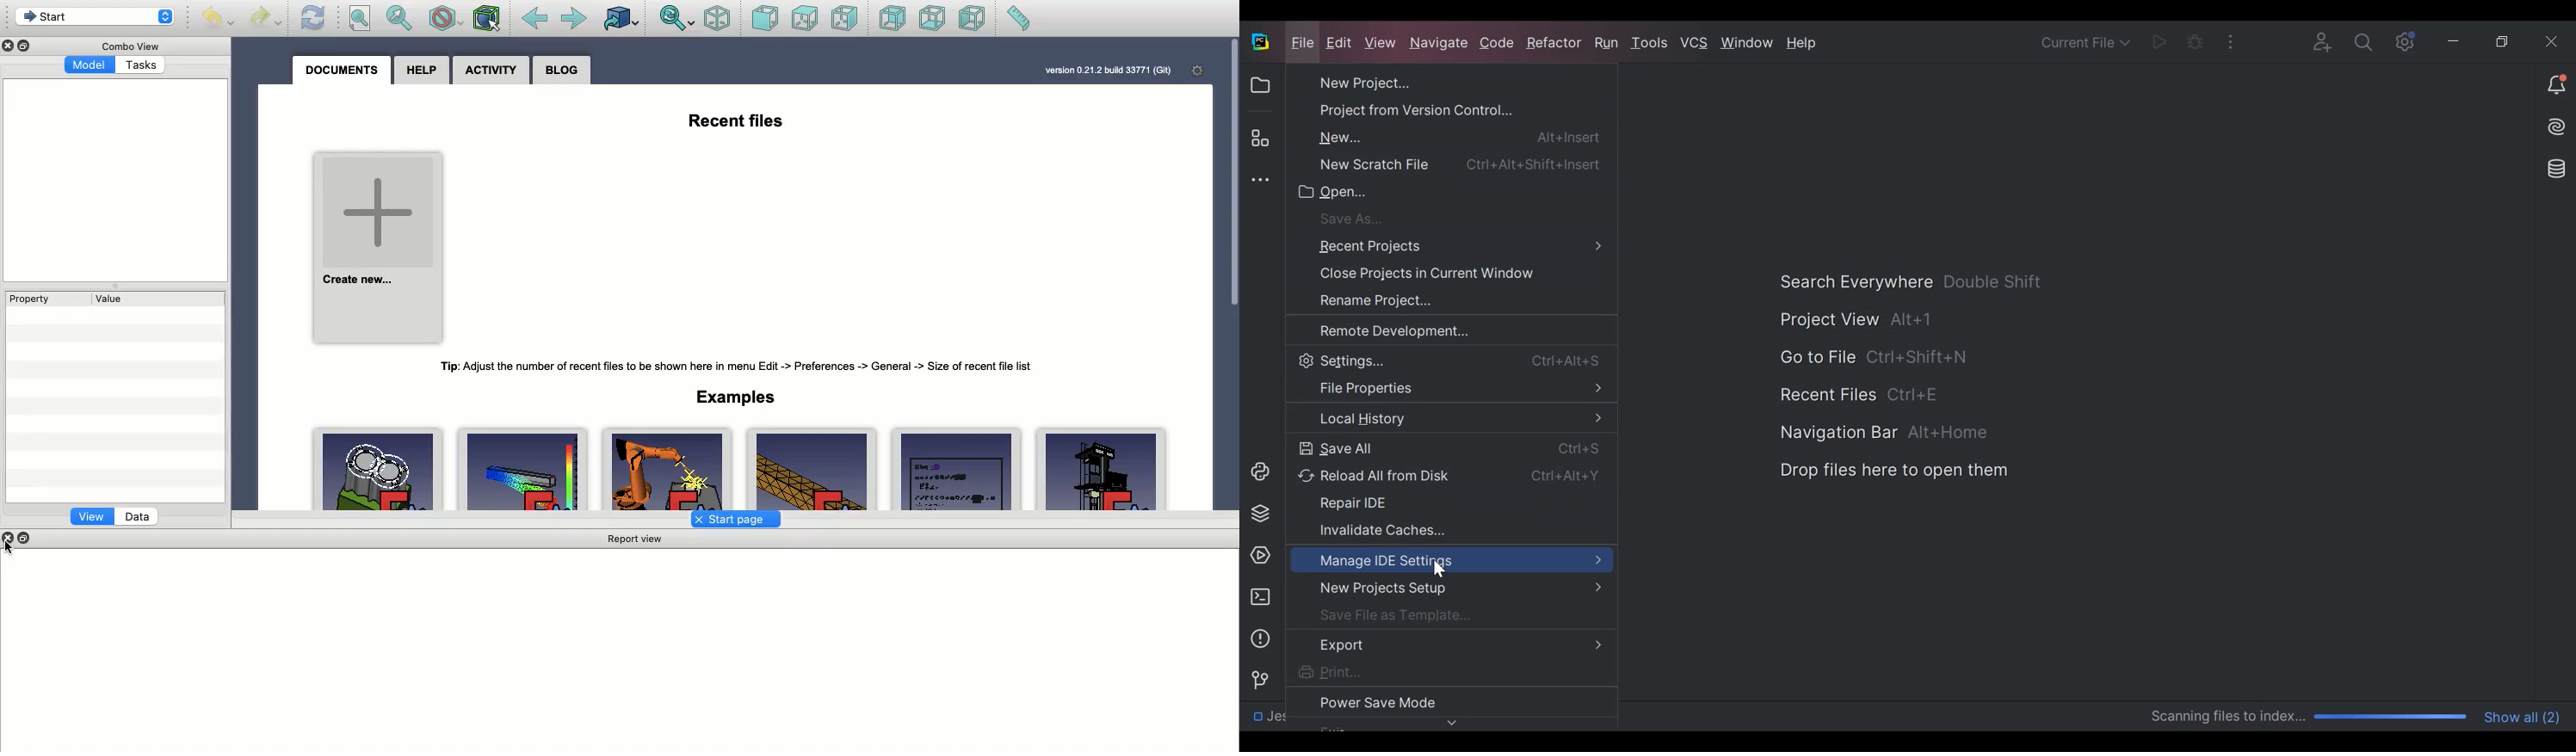 The image size is (2576, 756). What do you see at coordinates (668, 469) in the screenshot?
I see `RobotExample.FCStd Jurgen Riegel 199Kb` at bounding box center [668, 469].